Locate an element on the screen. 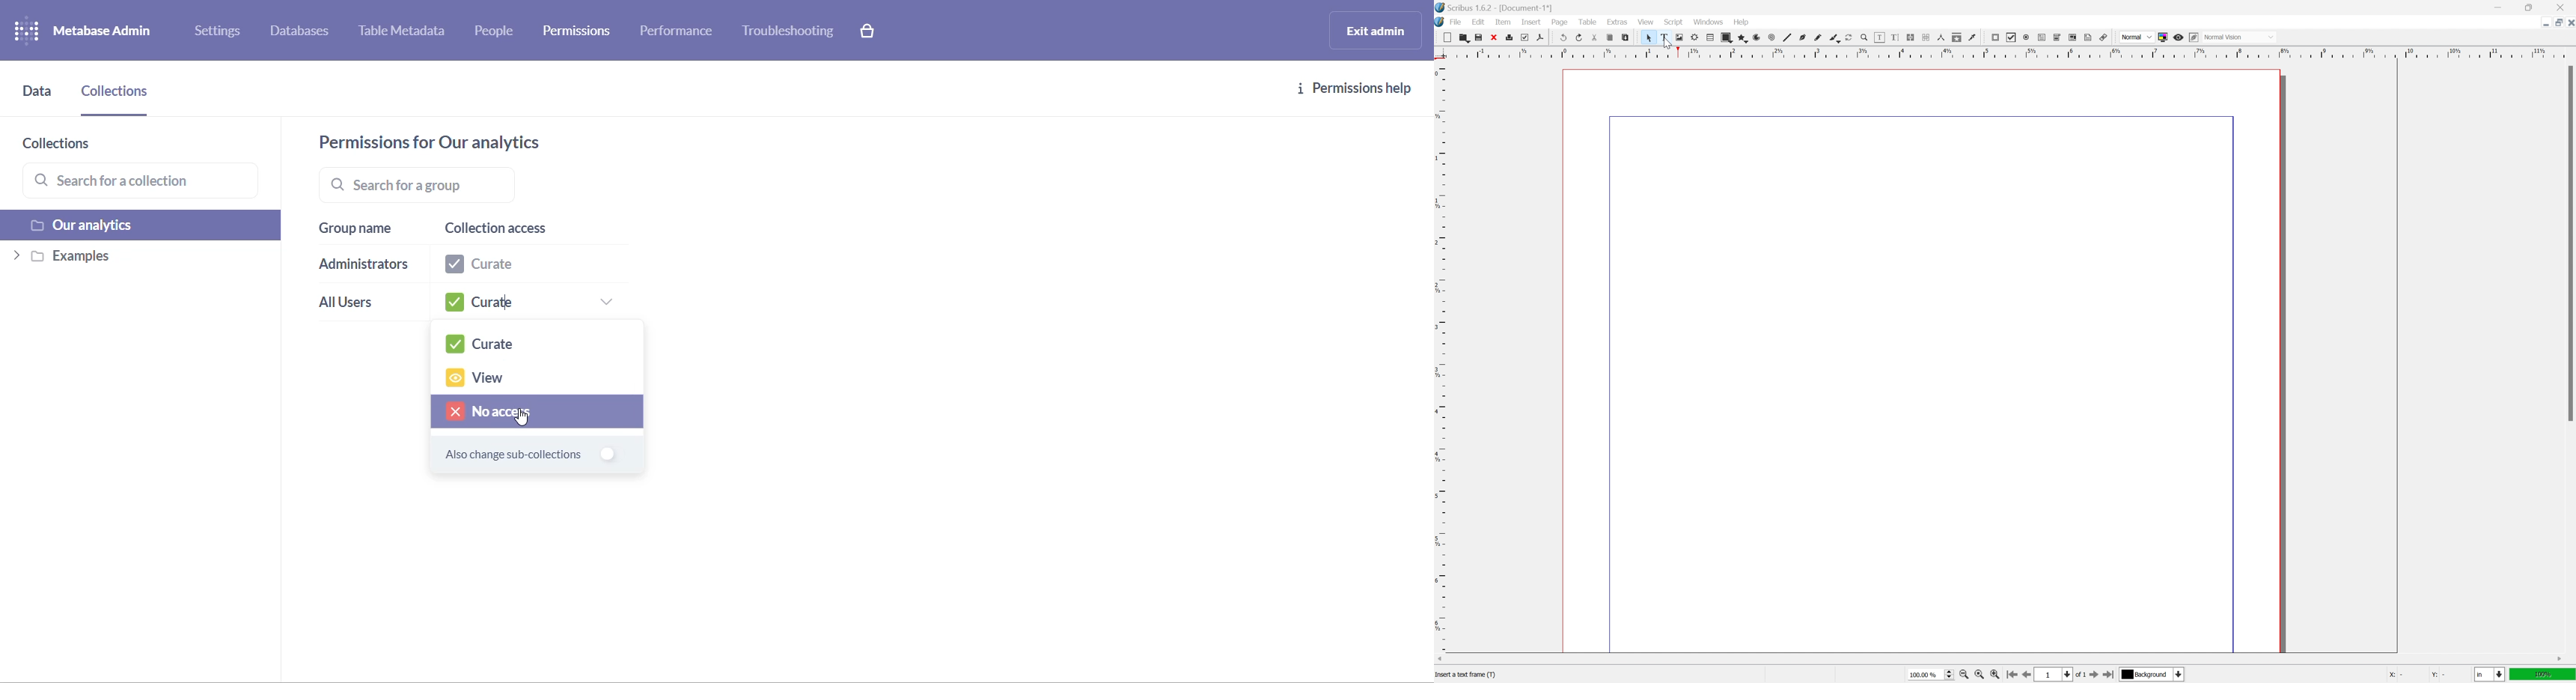  settings is located at coordinates (223, 34).